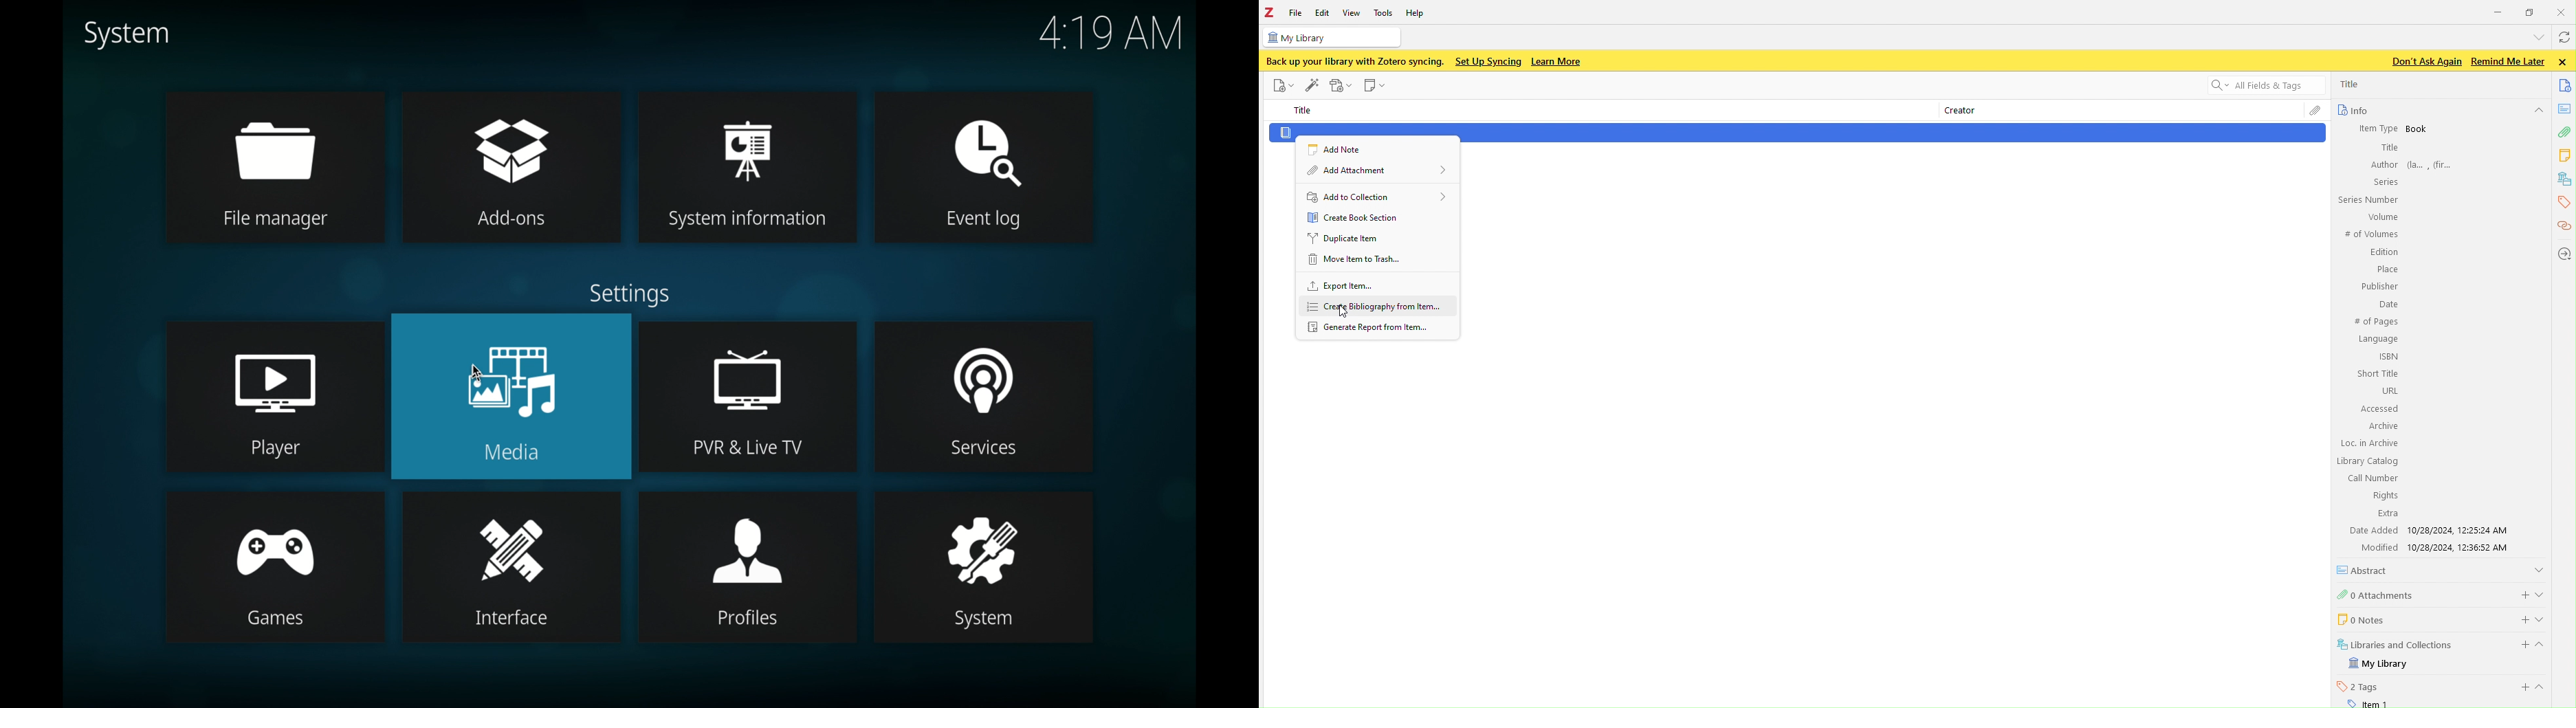  What do you see at coordinates (747, 168) in the screenshot?
I see `system information` at bounding box center [747, 168].